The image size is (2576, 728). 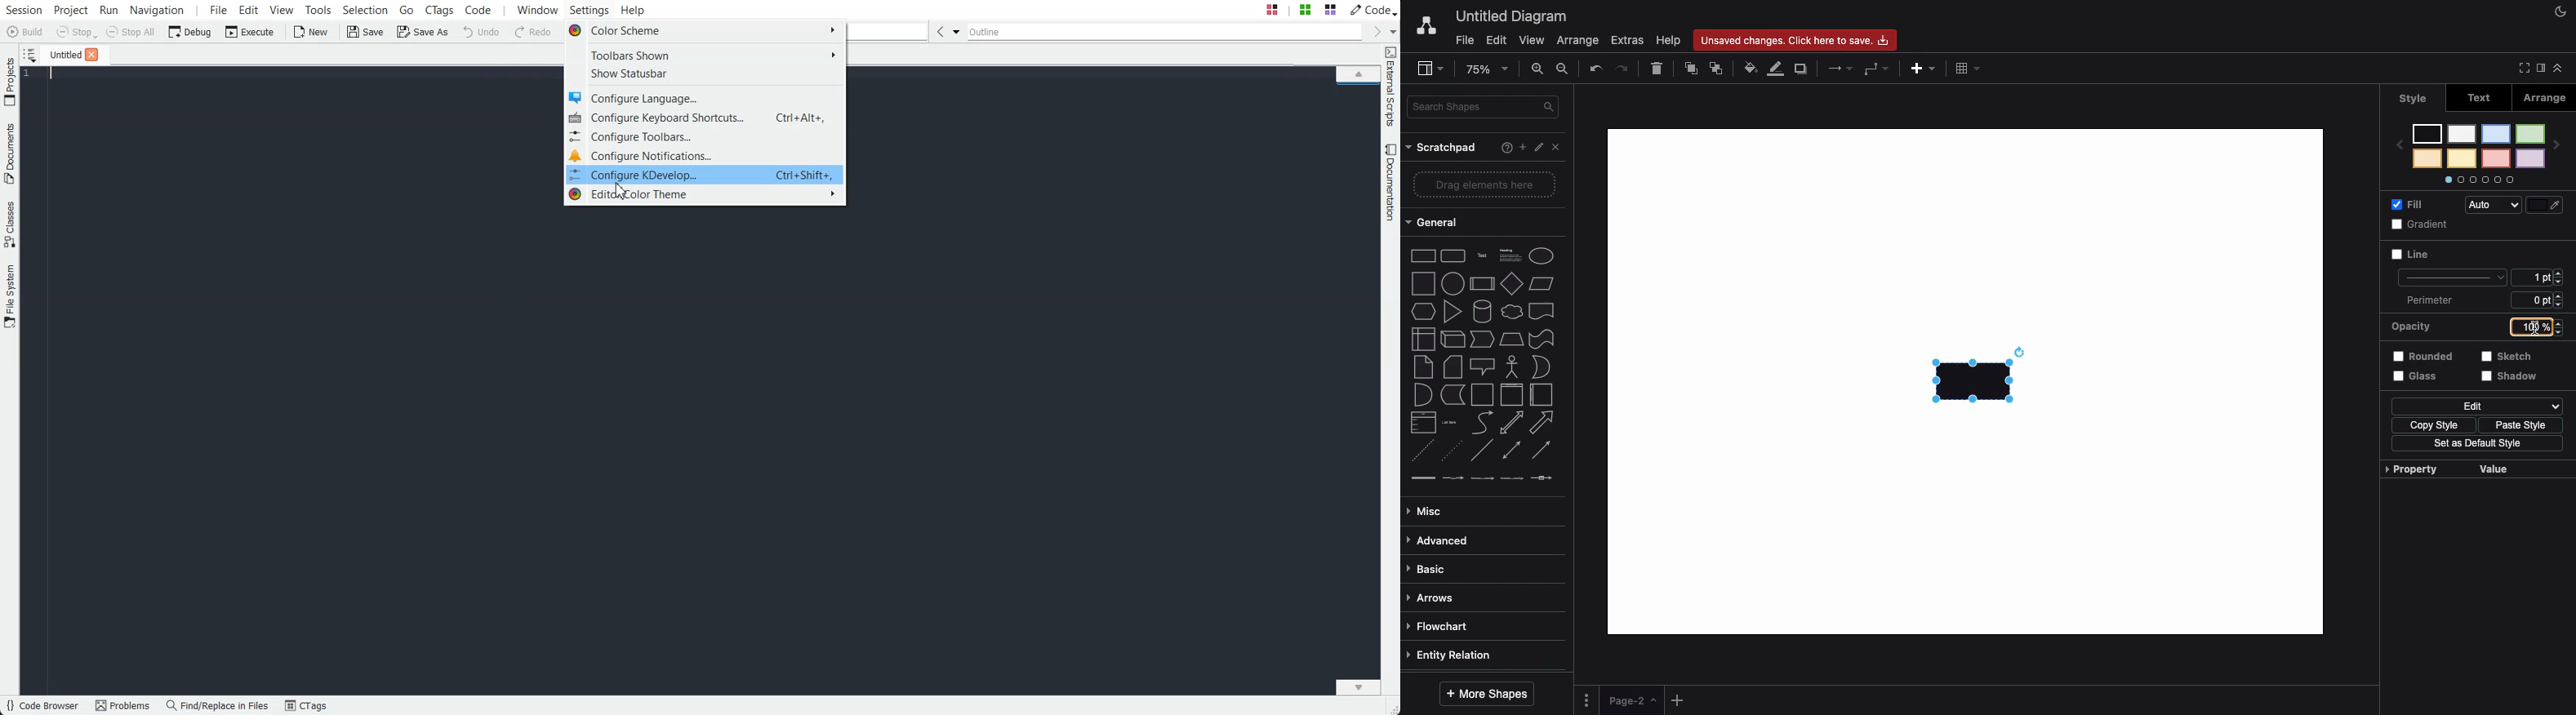 What do you see at coordinates (1542, 311) in the screenshot?
I see `document ` at bounding box center [1542, 311].